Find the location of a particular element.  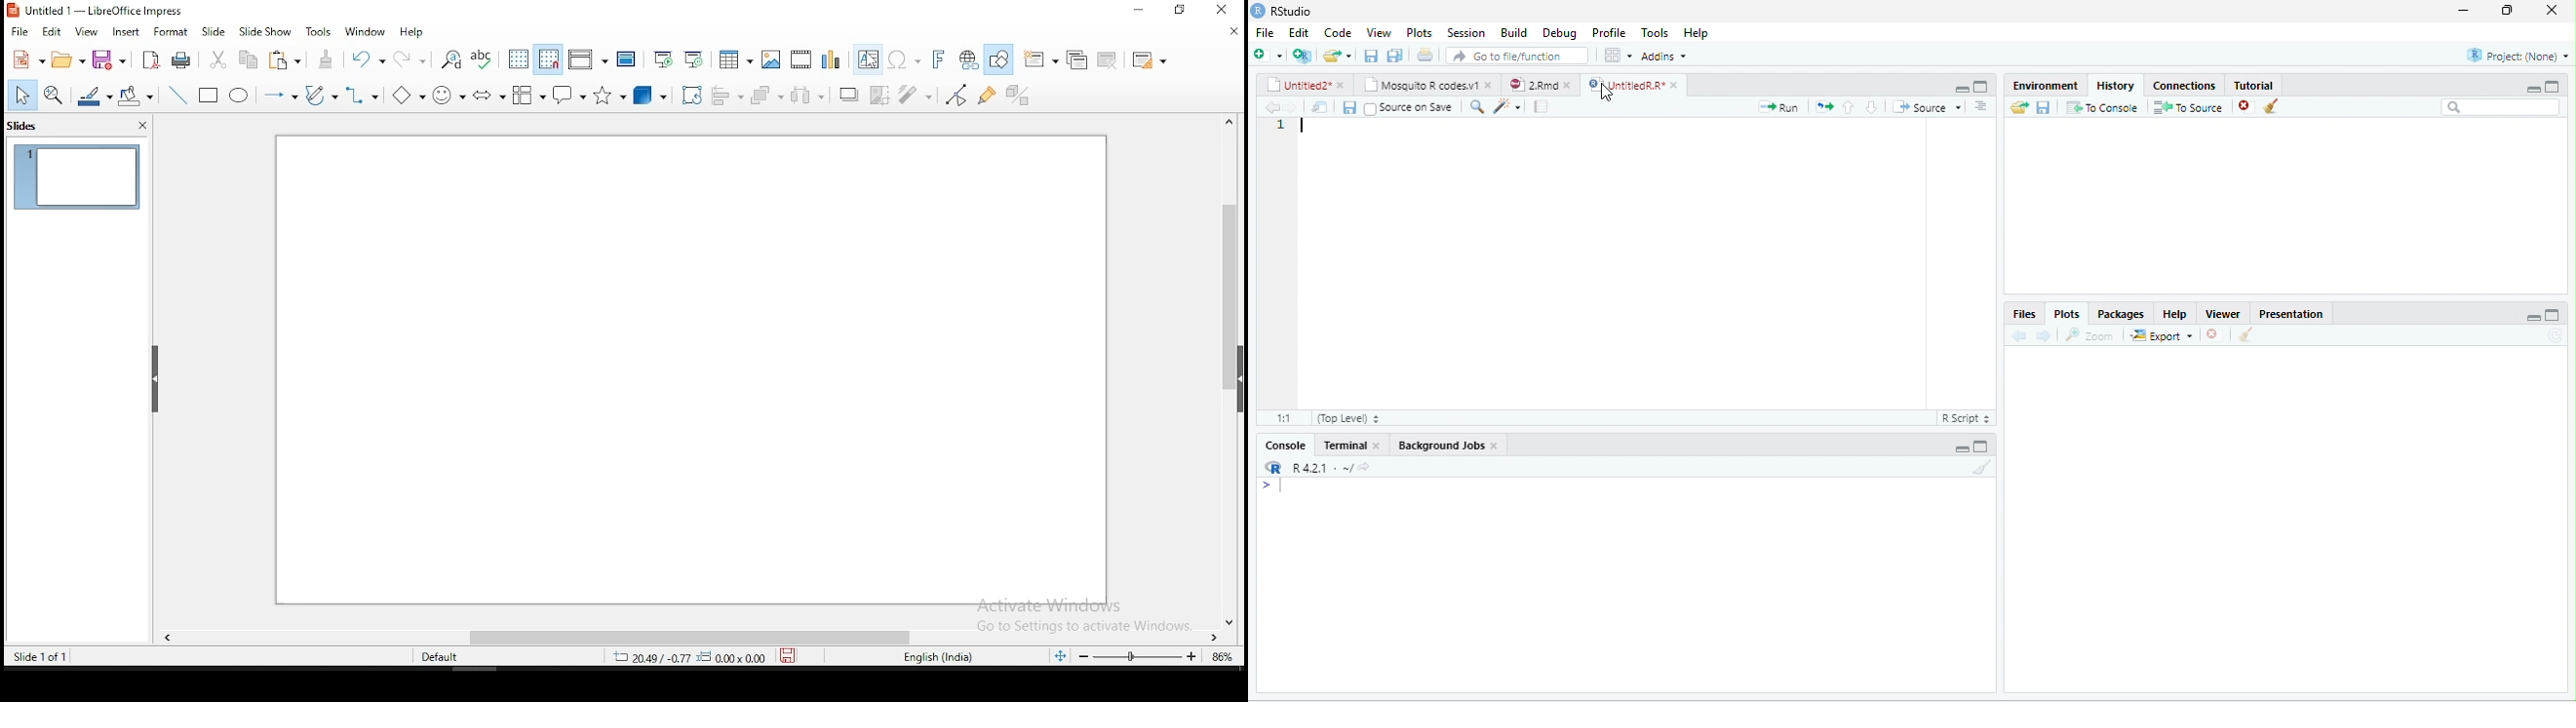

 is located at coordinates (1397, 53).